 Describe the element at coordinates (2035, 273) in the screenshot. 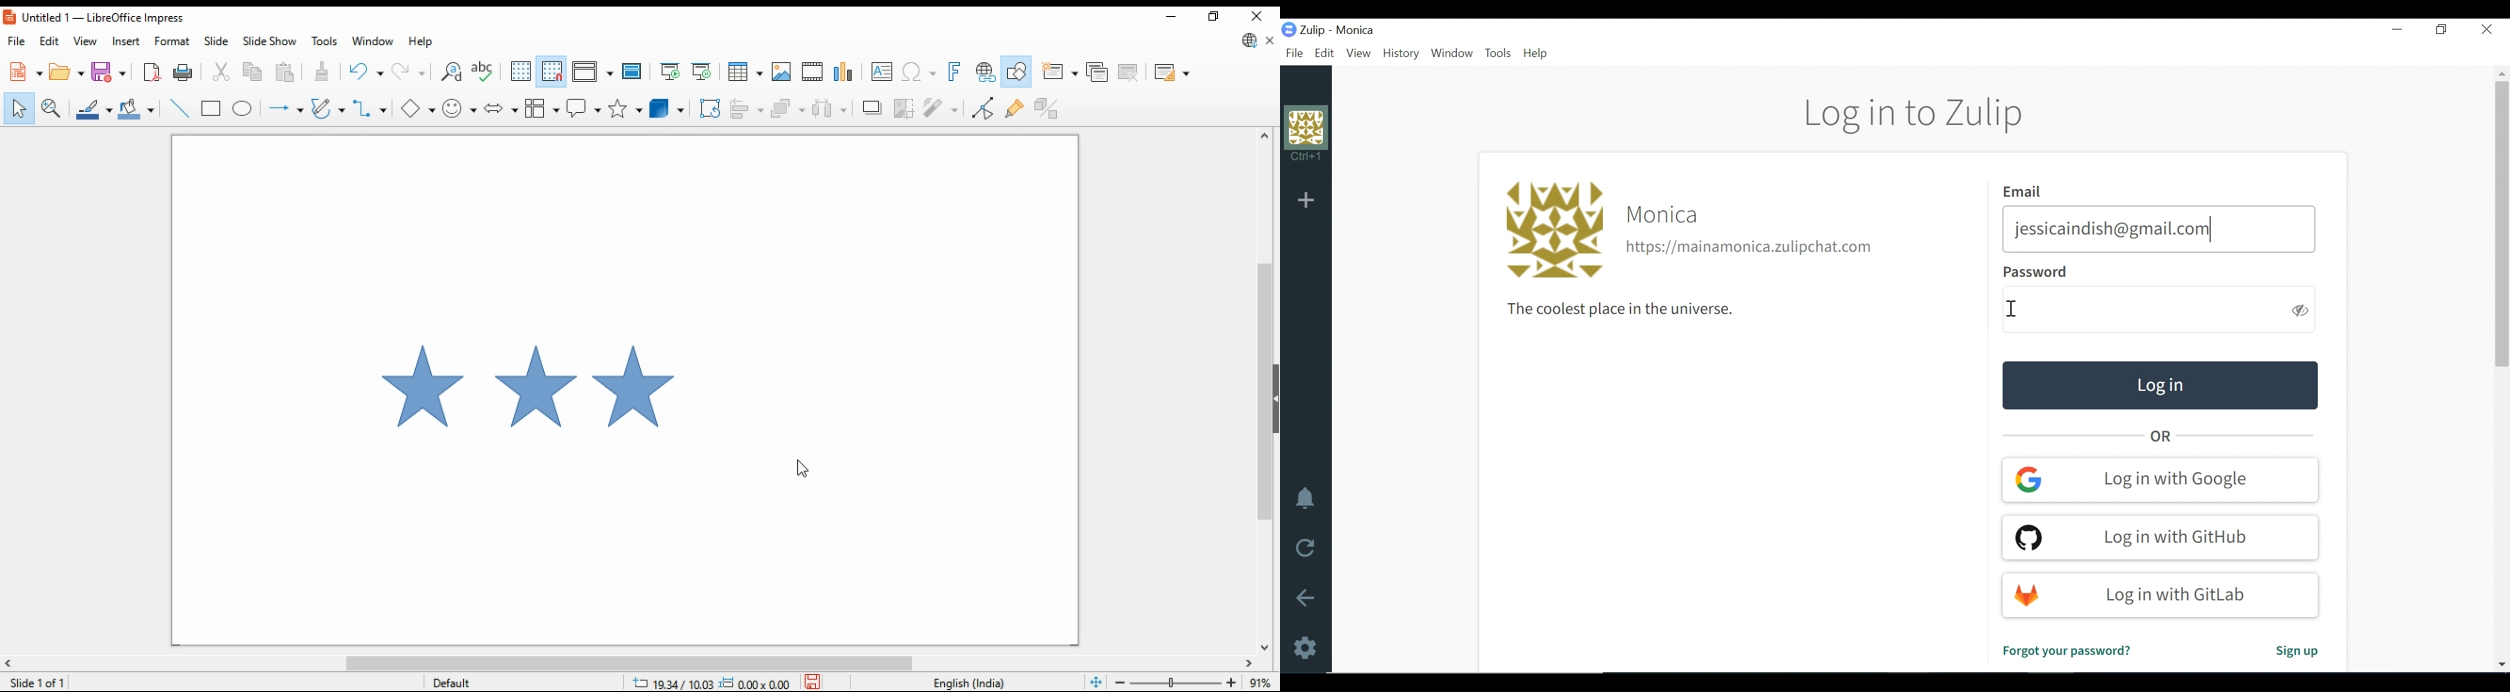

I see `Password` at that location.